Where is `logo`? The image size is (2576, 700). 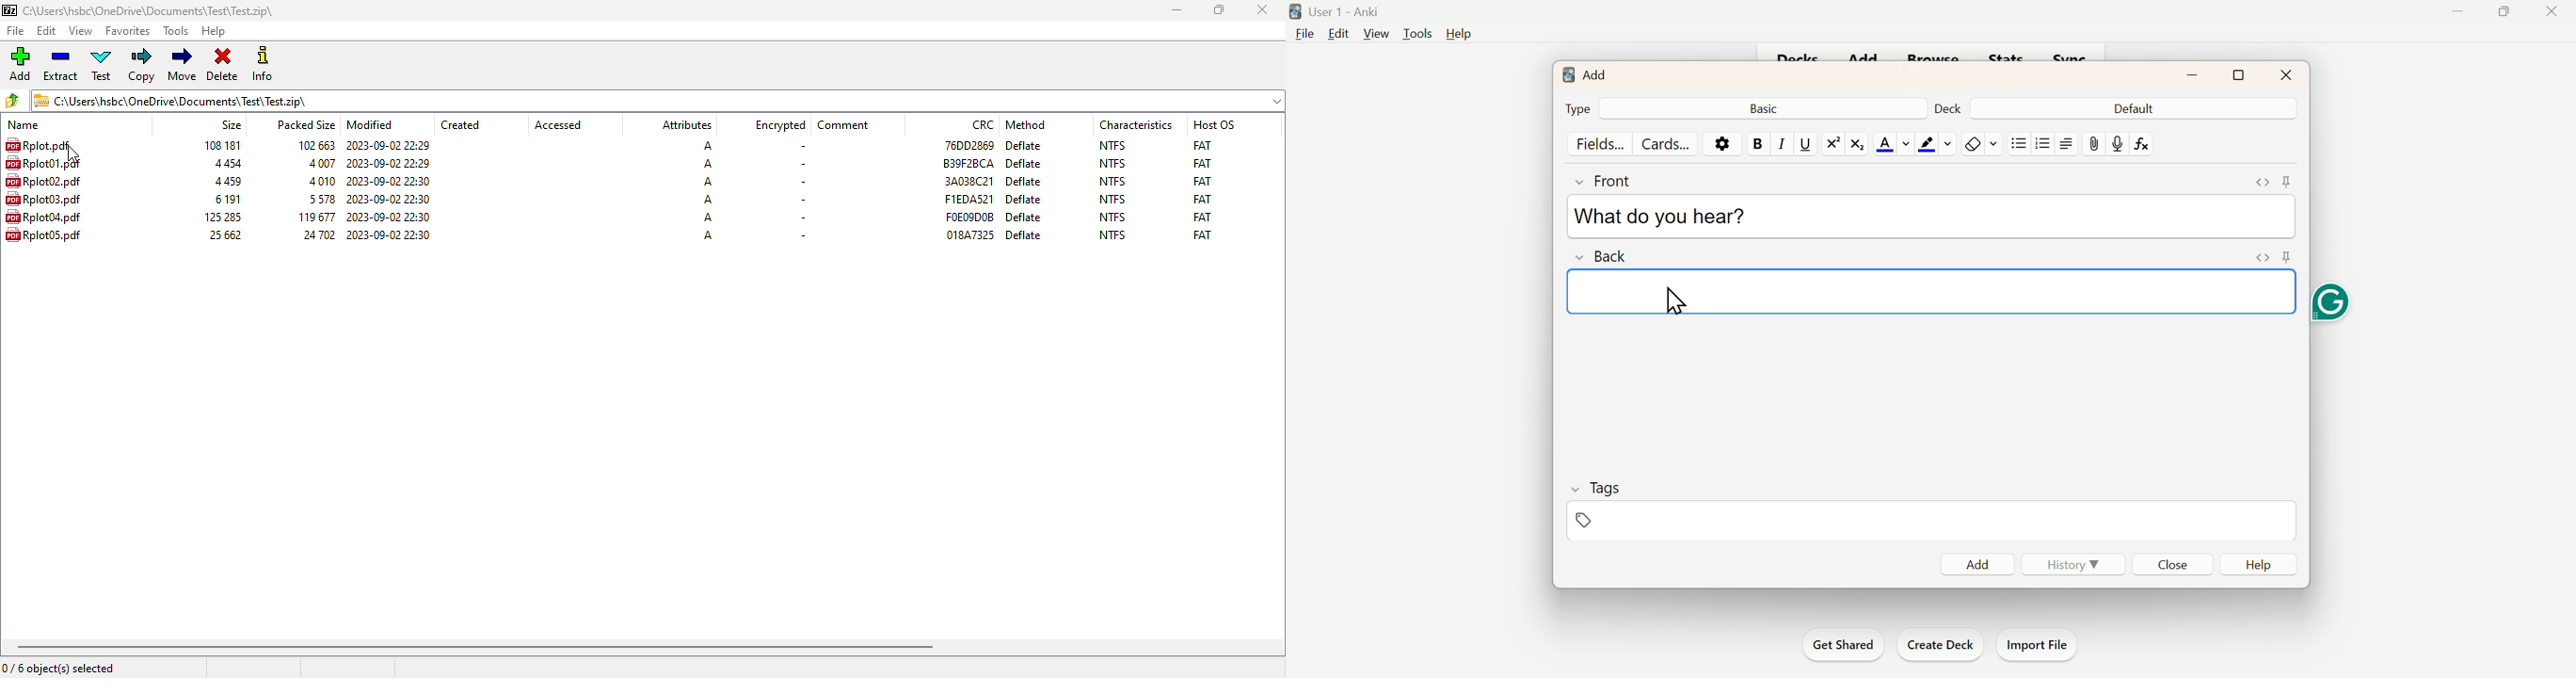
logo is located at coordinates (8, 10).